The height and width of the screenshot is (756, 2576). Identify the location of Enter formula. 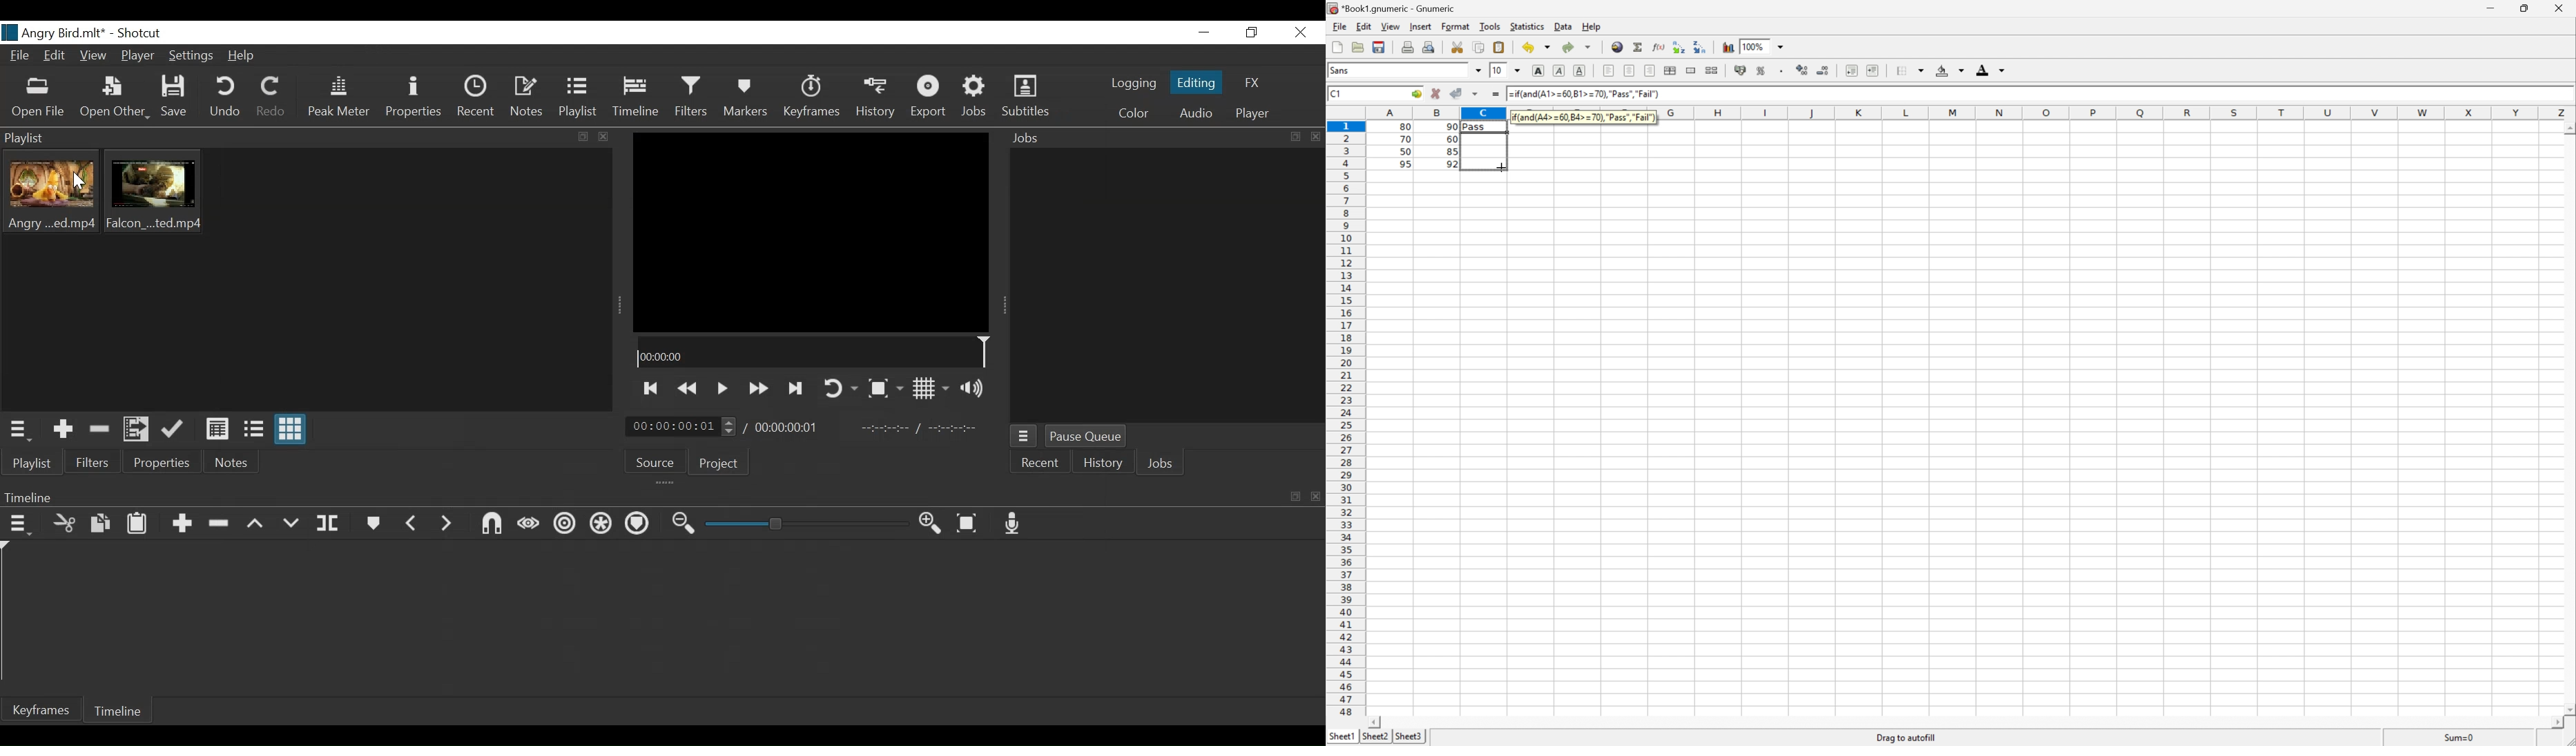
(1495, 94).